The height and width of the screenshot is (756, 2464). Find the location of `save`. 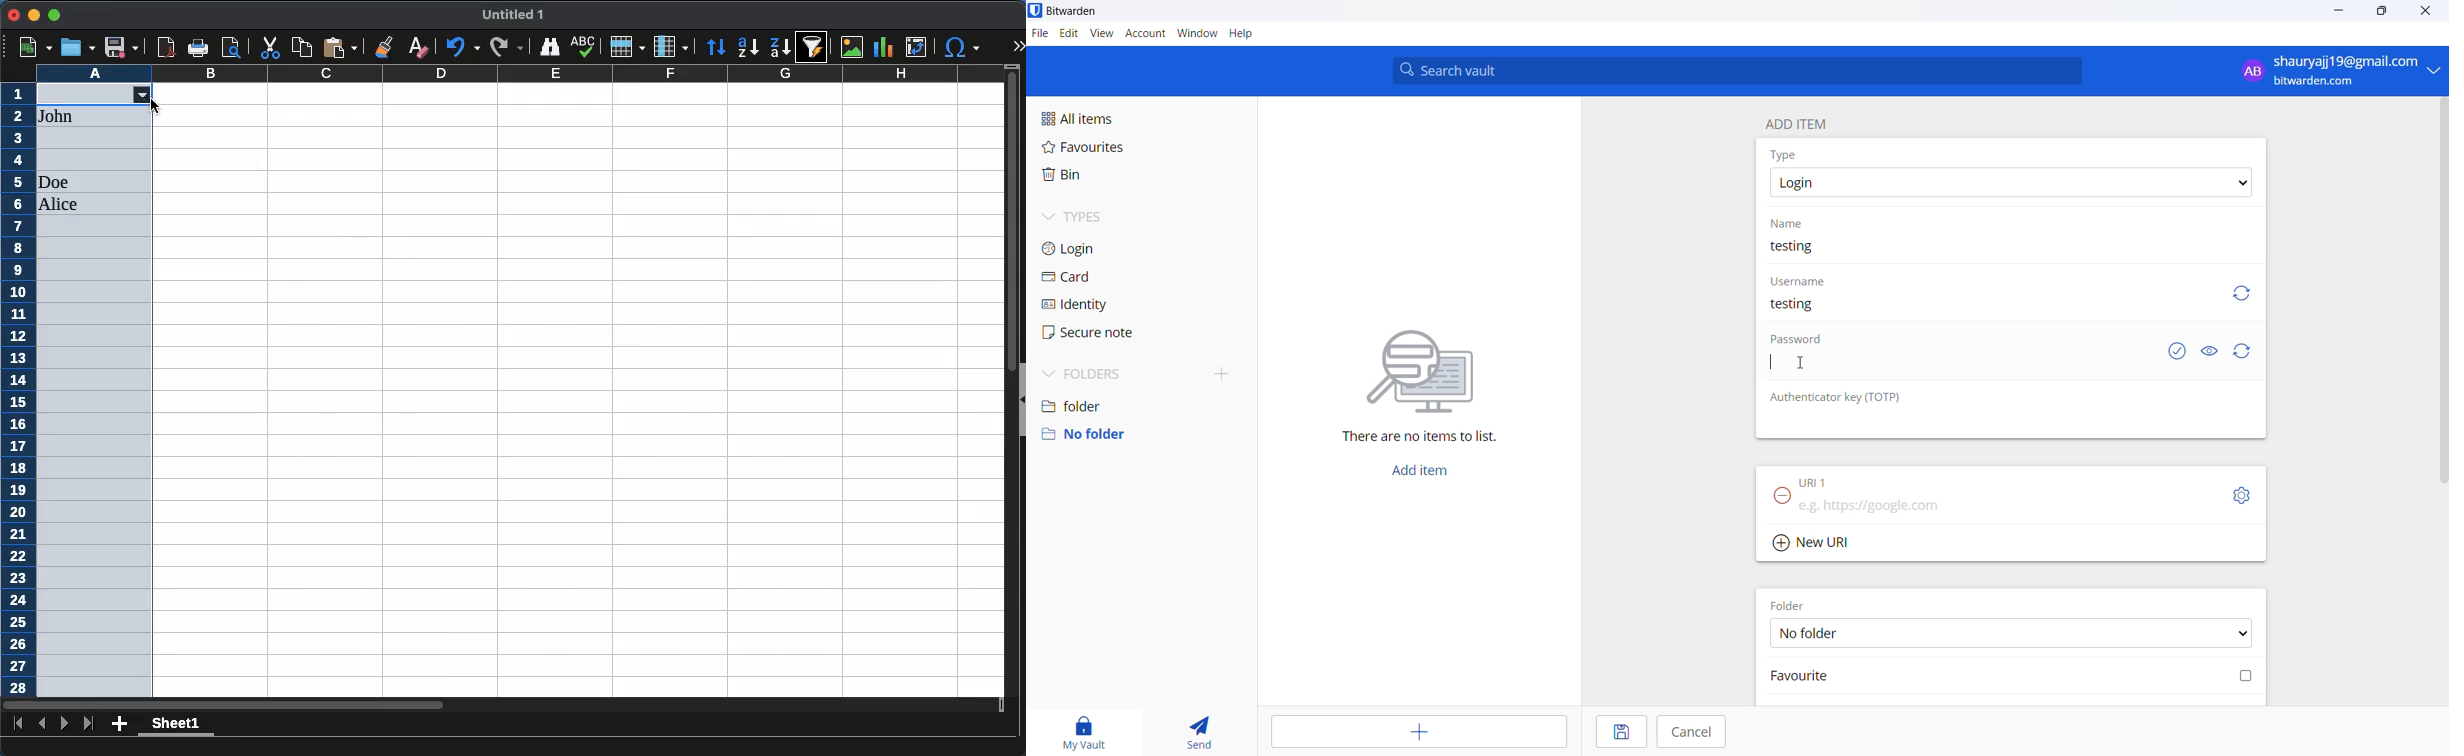

save is located at coordinates (120, 47).